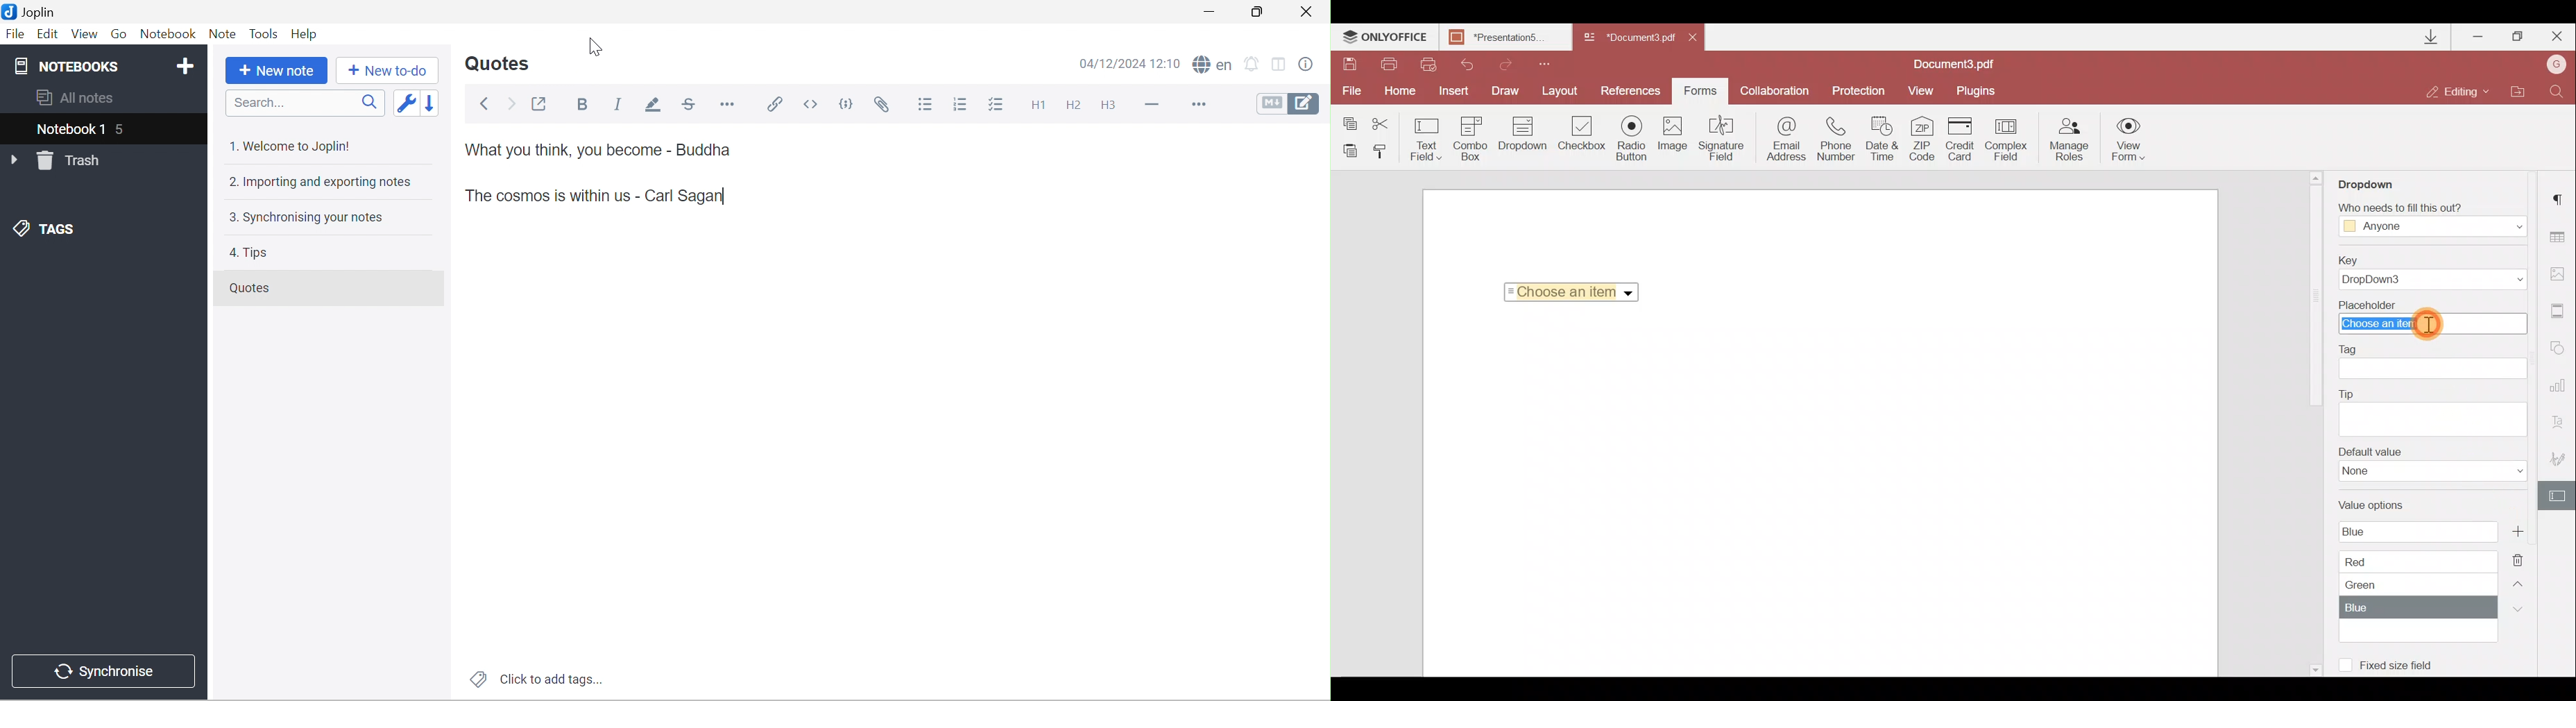  I want to click on Toggle external editing, so click(540, 103).